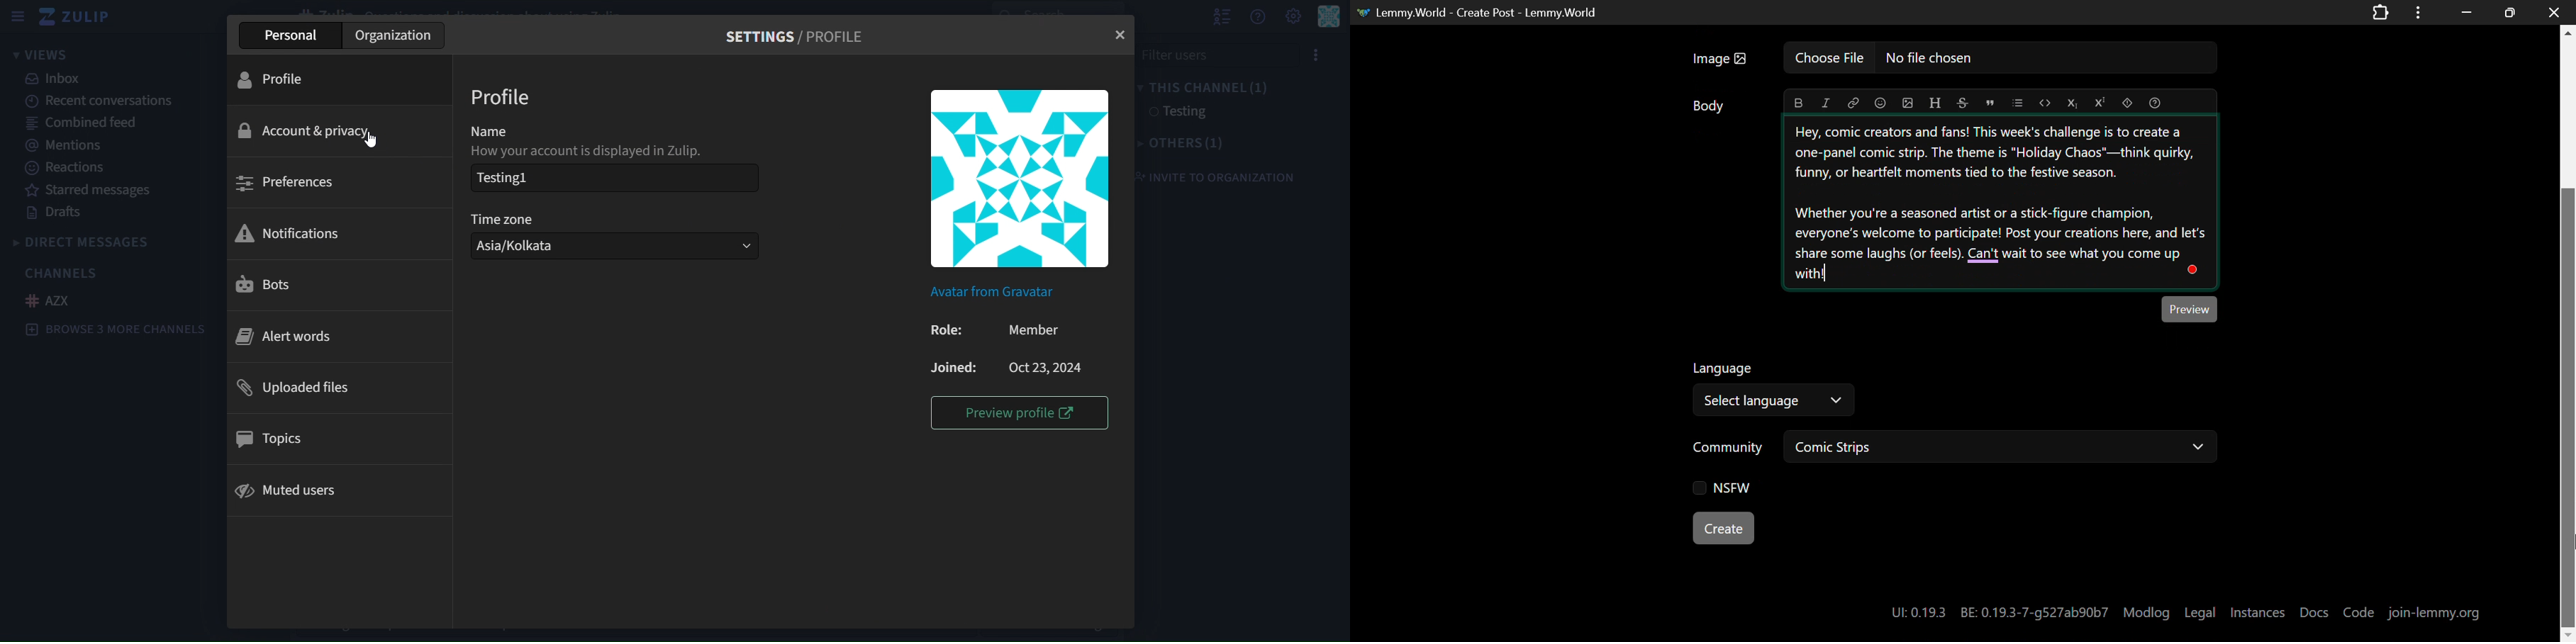 This screenshot has height=644, width=2576. Describe the element at coordinates (1202, 54) in the screenshot. I see `filter users` at that location.